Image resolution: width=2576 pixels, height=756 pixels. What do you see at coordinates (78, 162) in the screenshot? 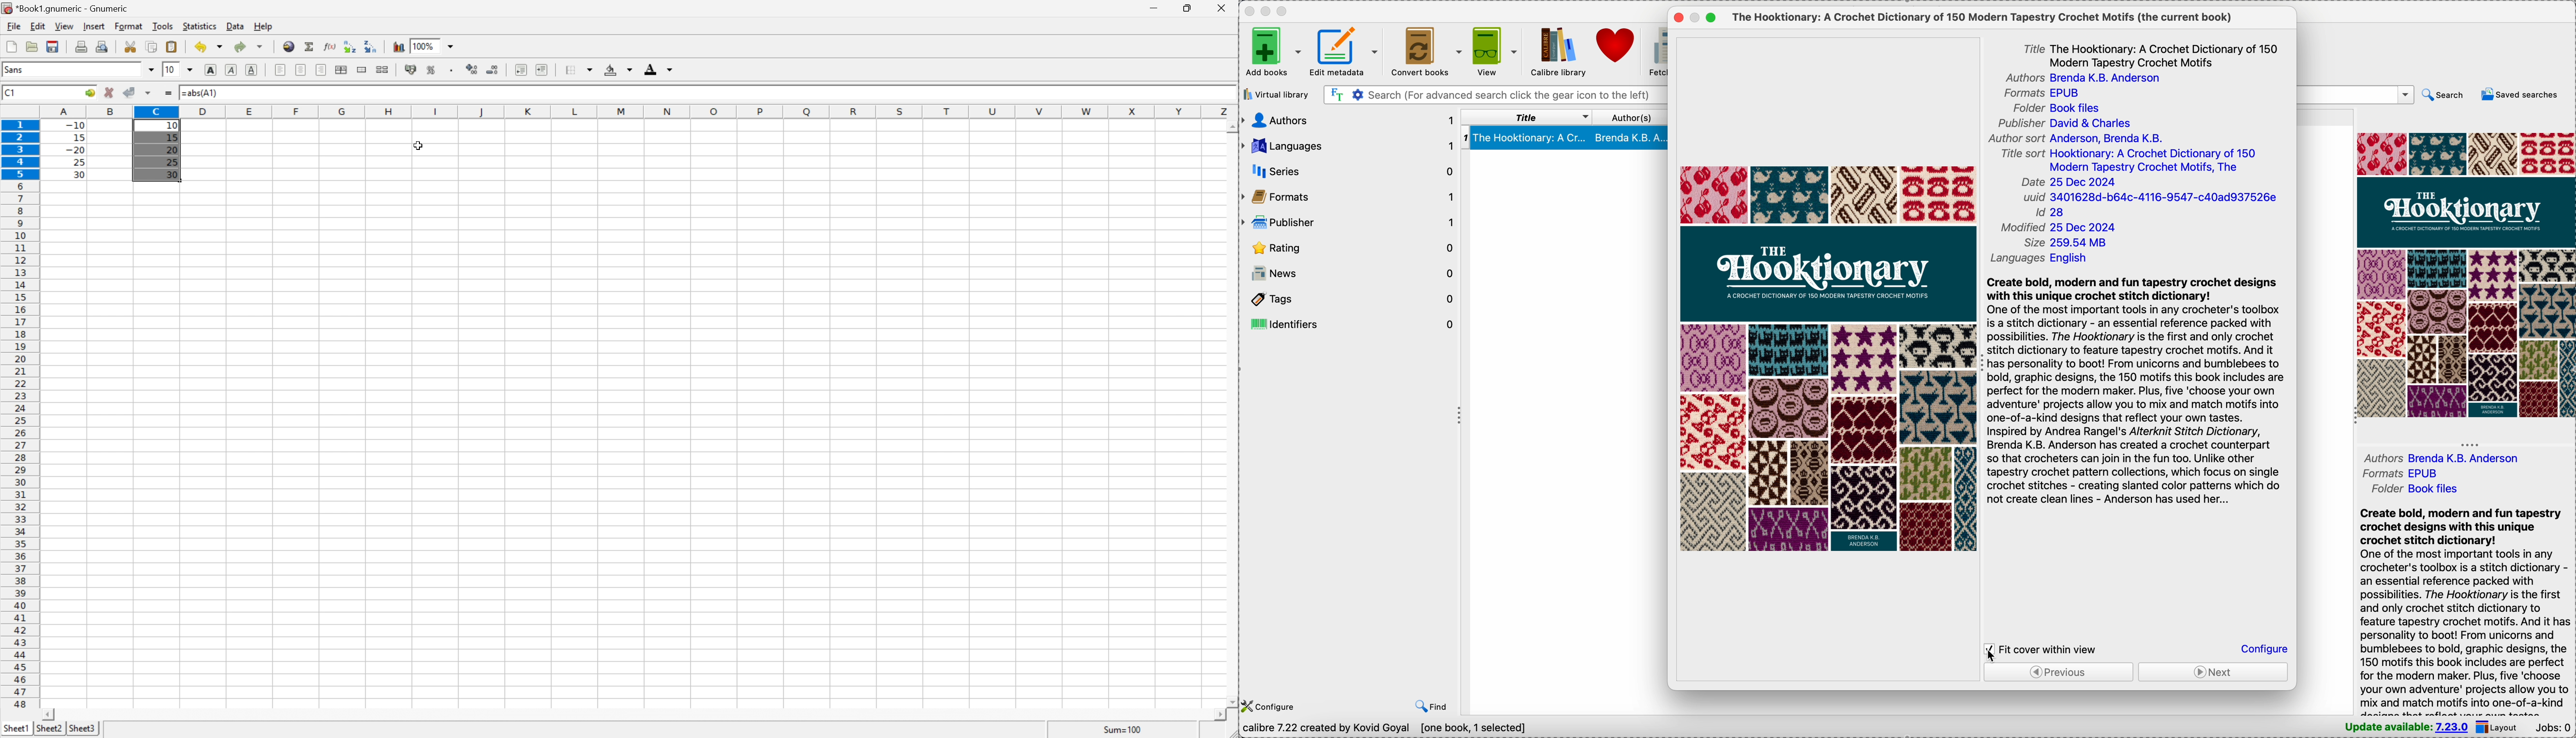
I see `25` at bounding box center [78, 162].